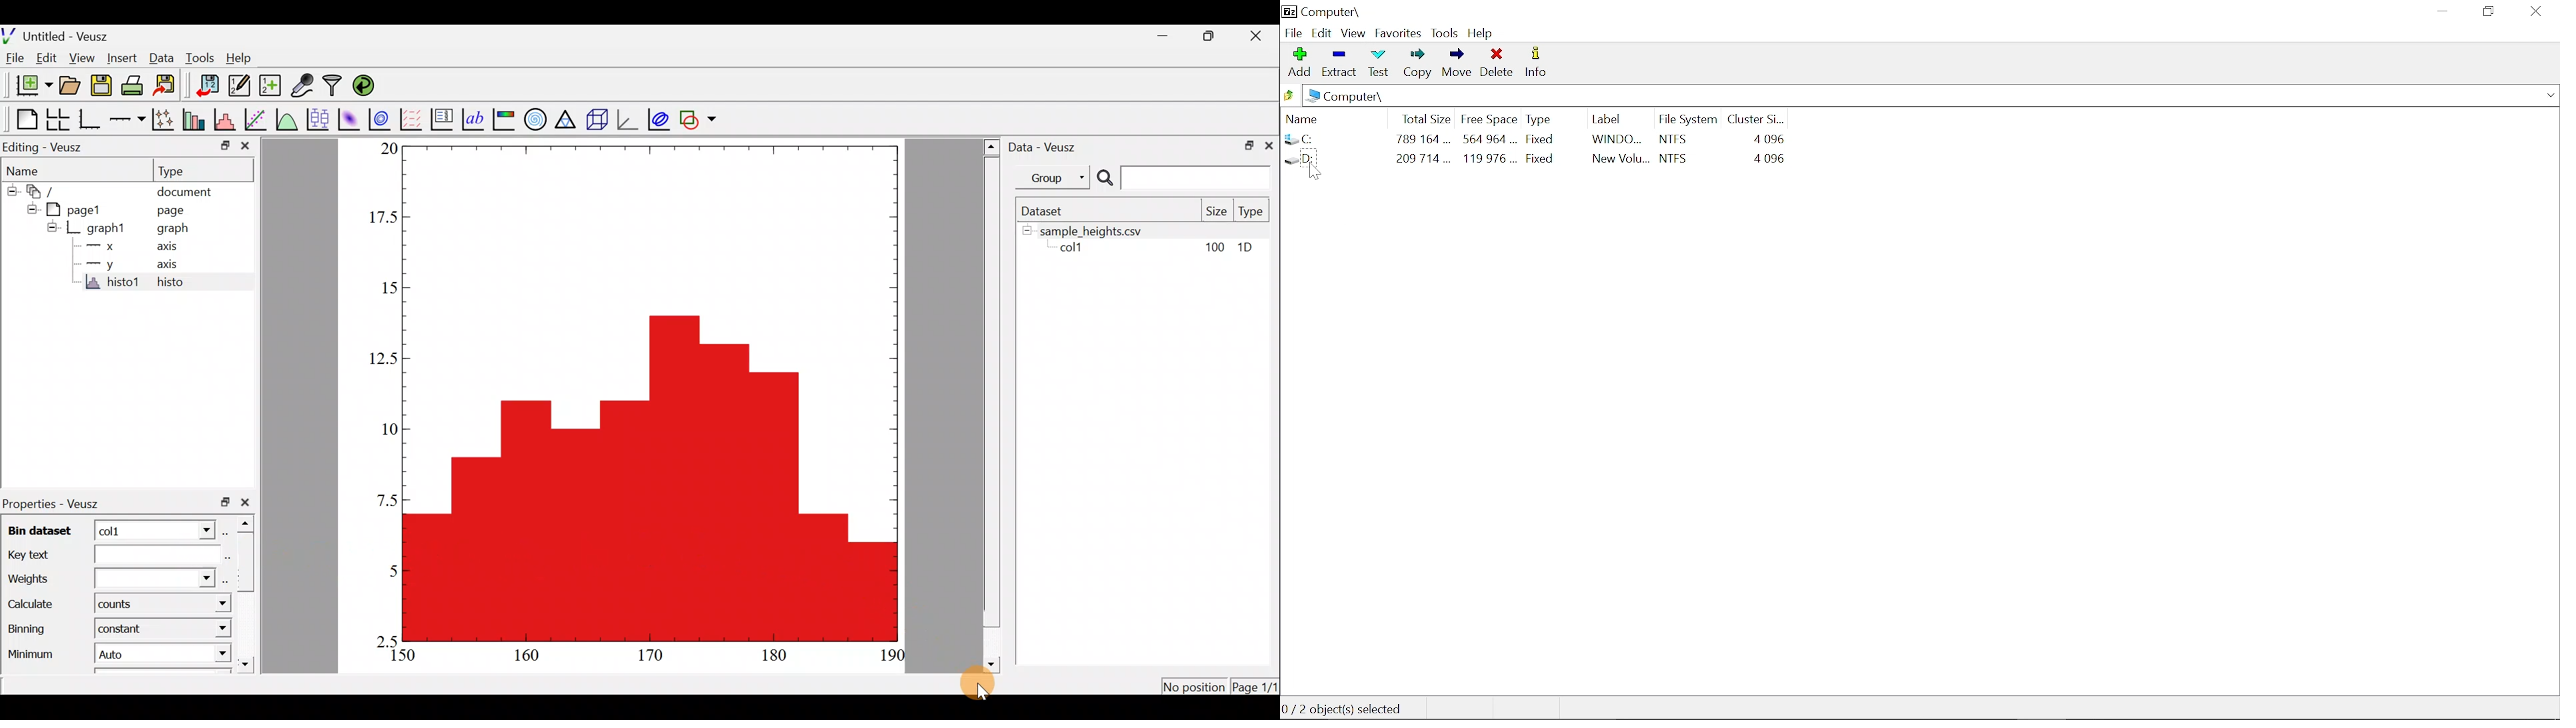 This screenshot has height=728, width=2576. What do you see at coordinates (385, 149) in the screenshot?
I see `20` at bounding box center [385, 149].